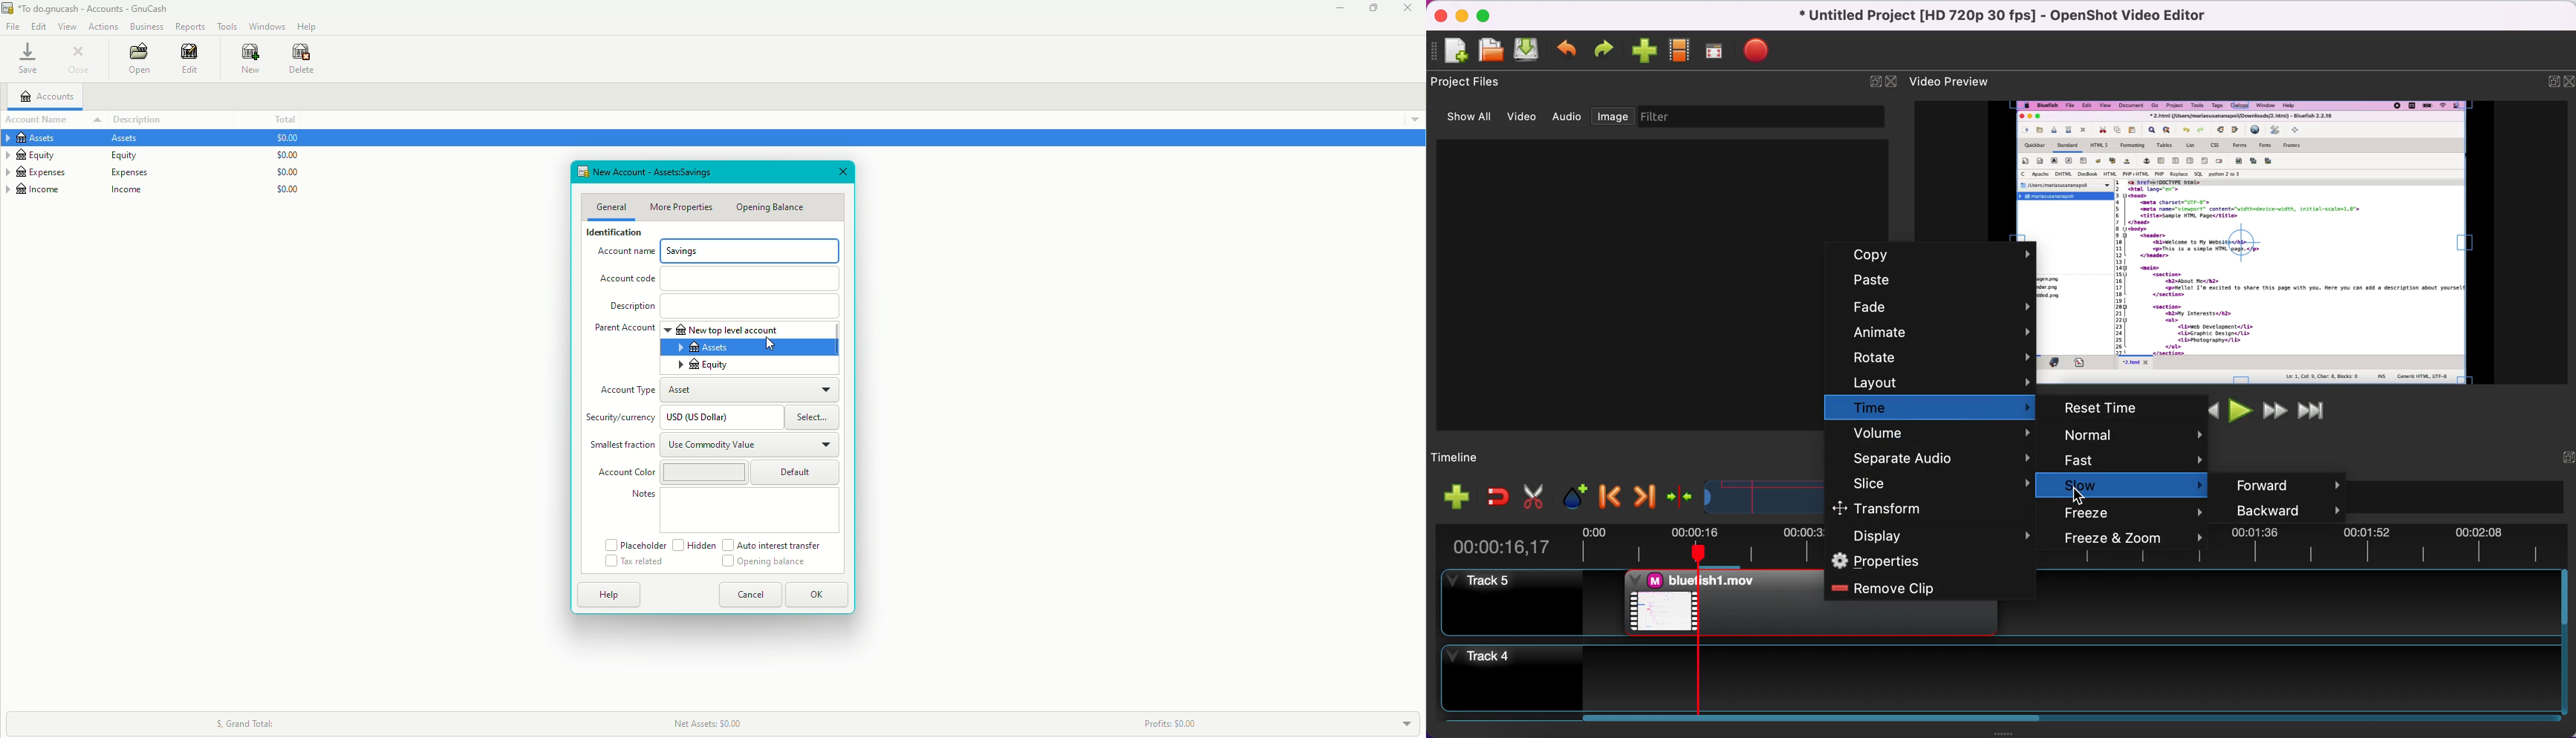 The width and height of the screenshot is (2576, 756). I want to click on New top level account, so click(726, 330).